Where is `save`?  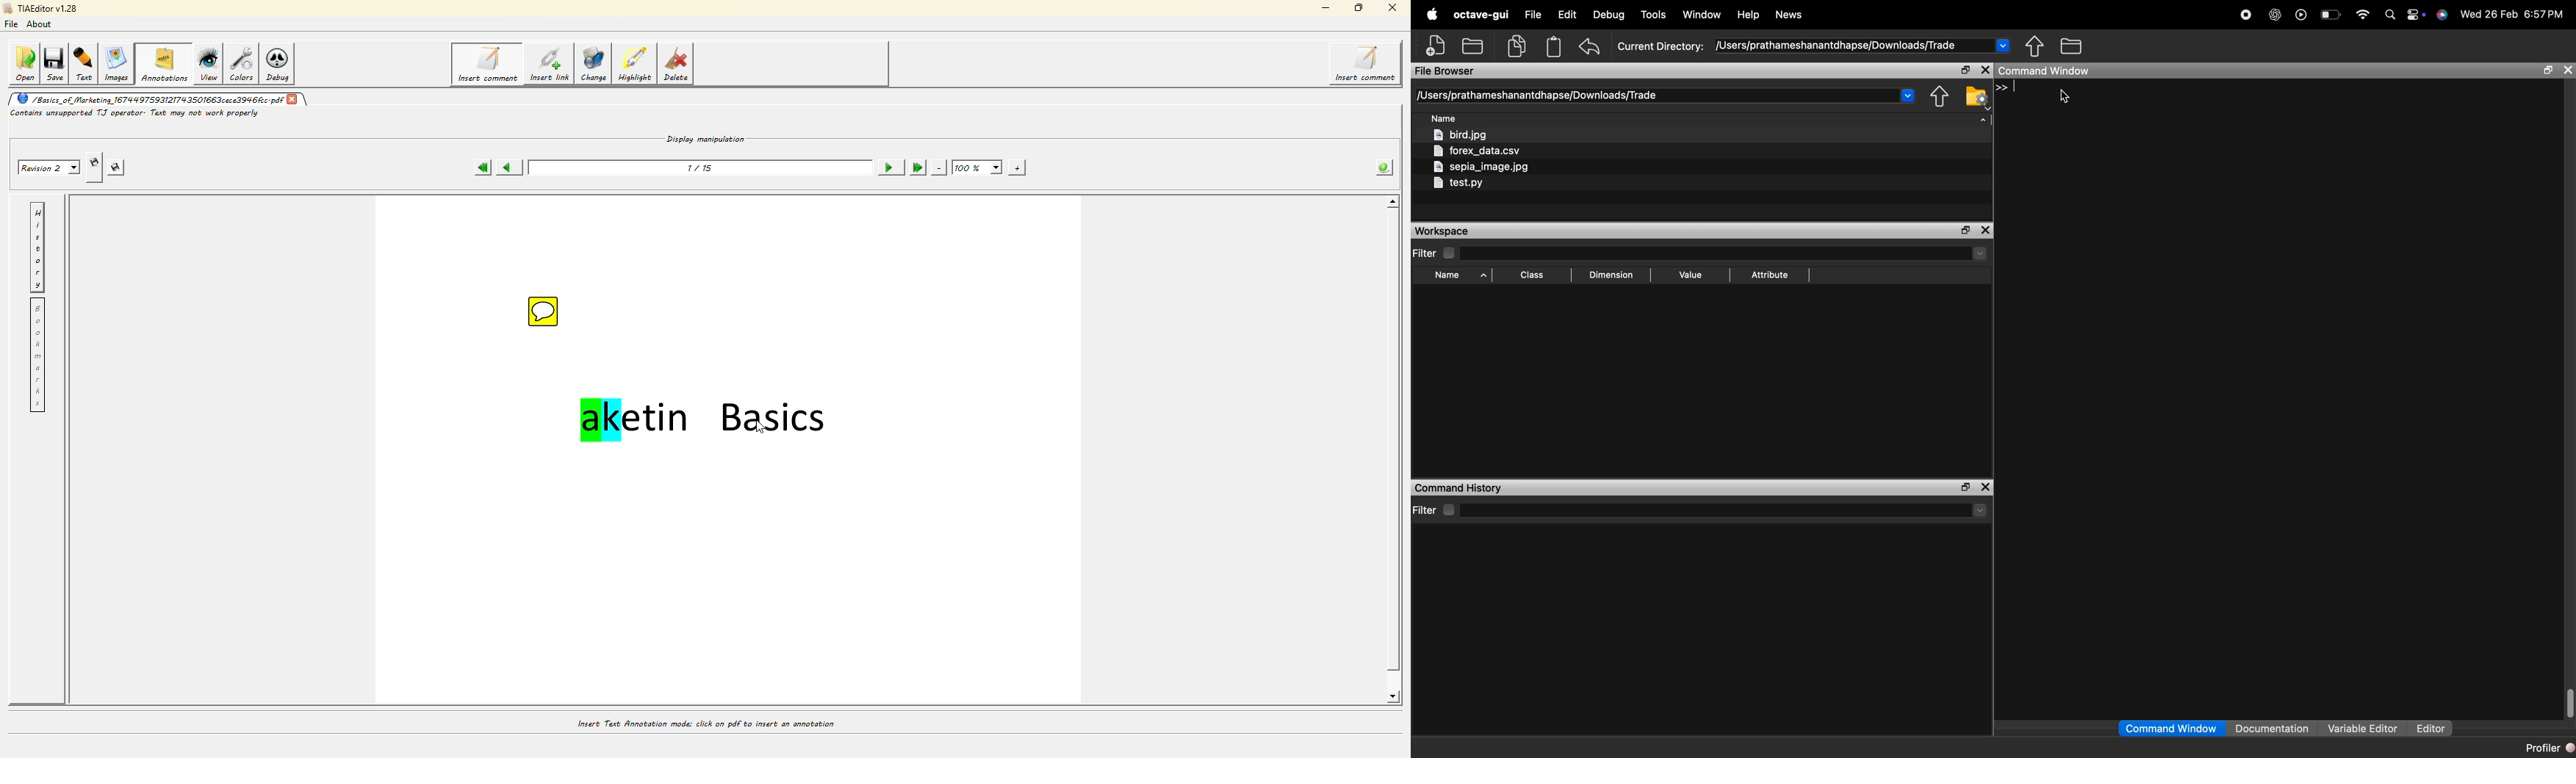 save is located at coordinates (57, 61).